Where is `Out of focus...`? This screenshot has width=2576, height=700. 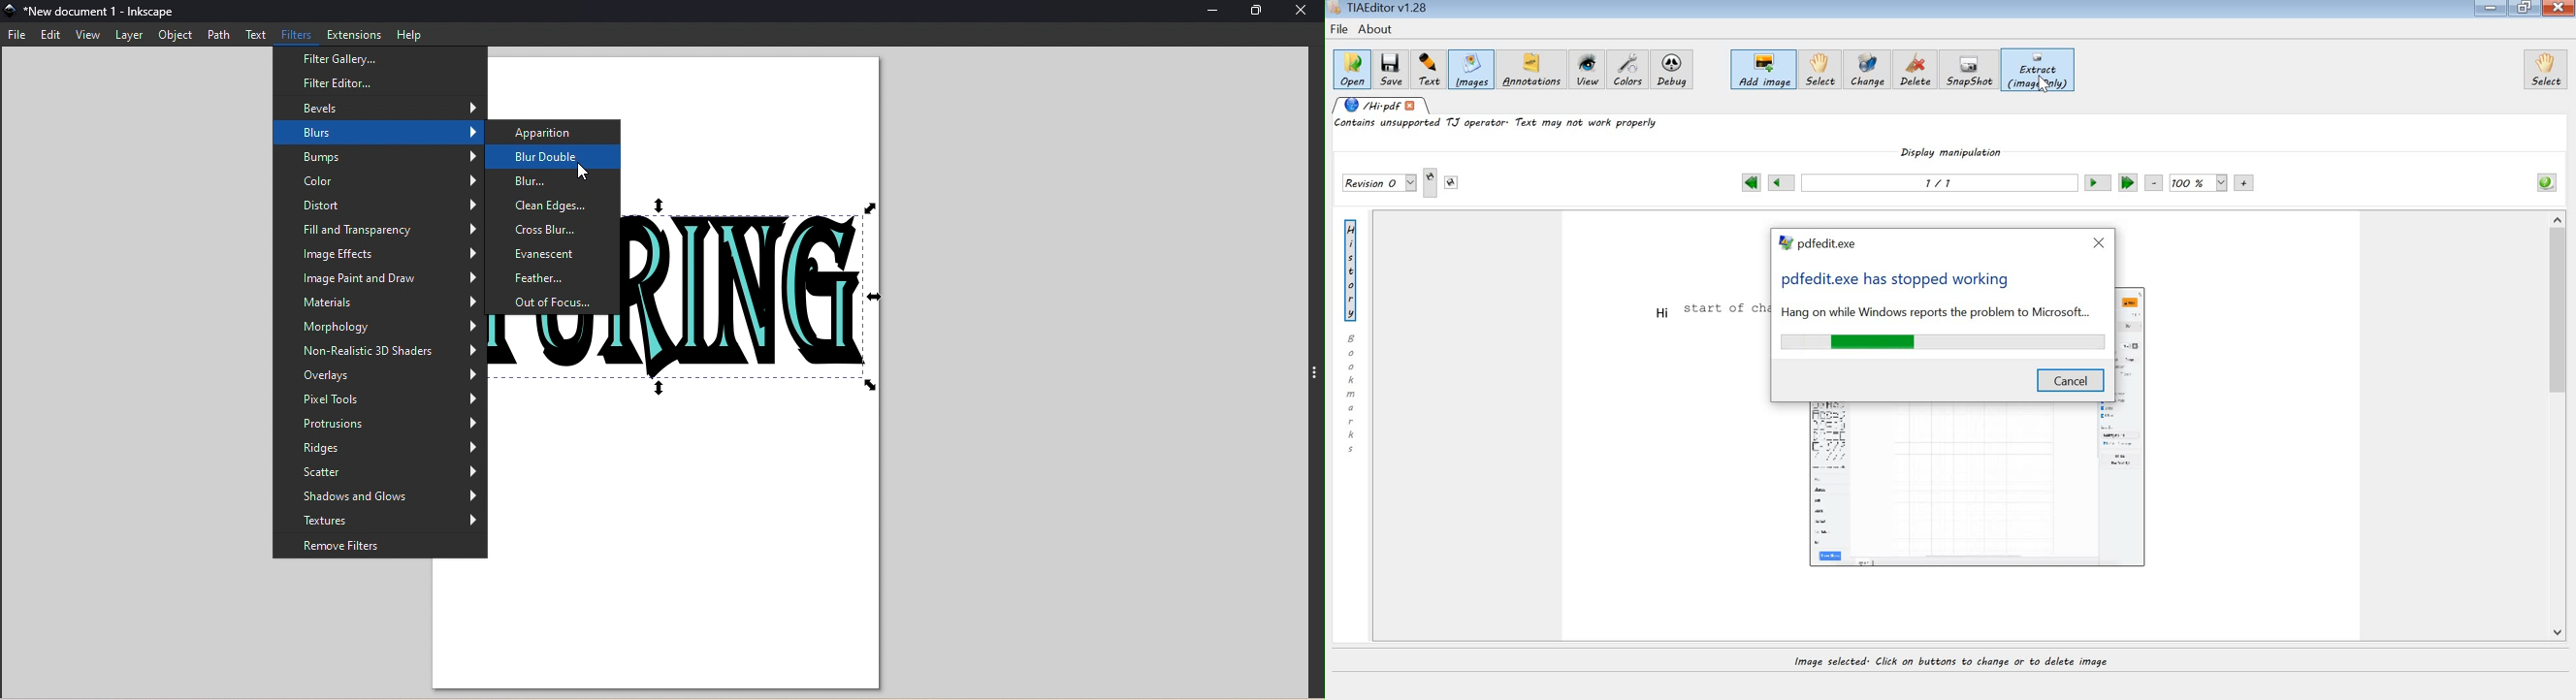 Out of focus... is located at coordinates (555, 303).